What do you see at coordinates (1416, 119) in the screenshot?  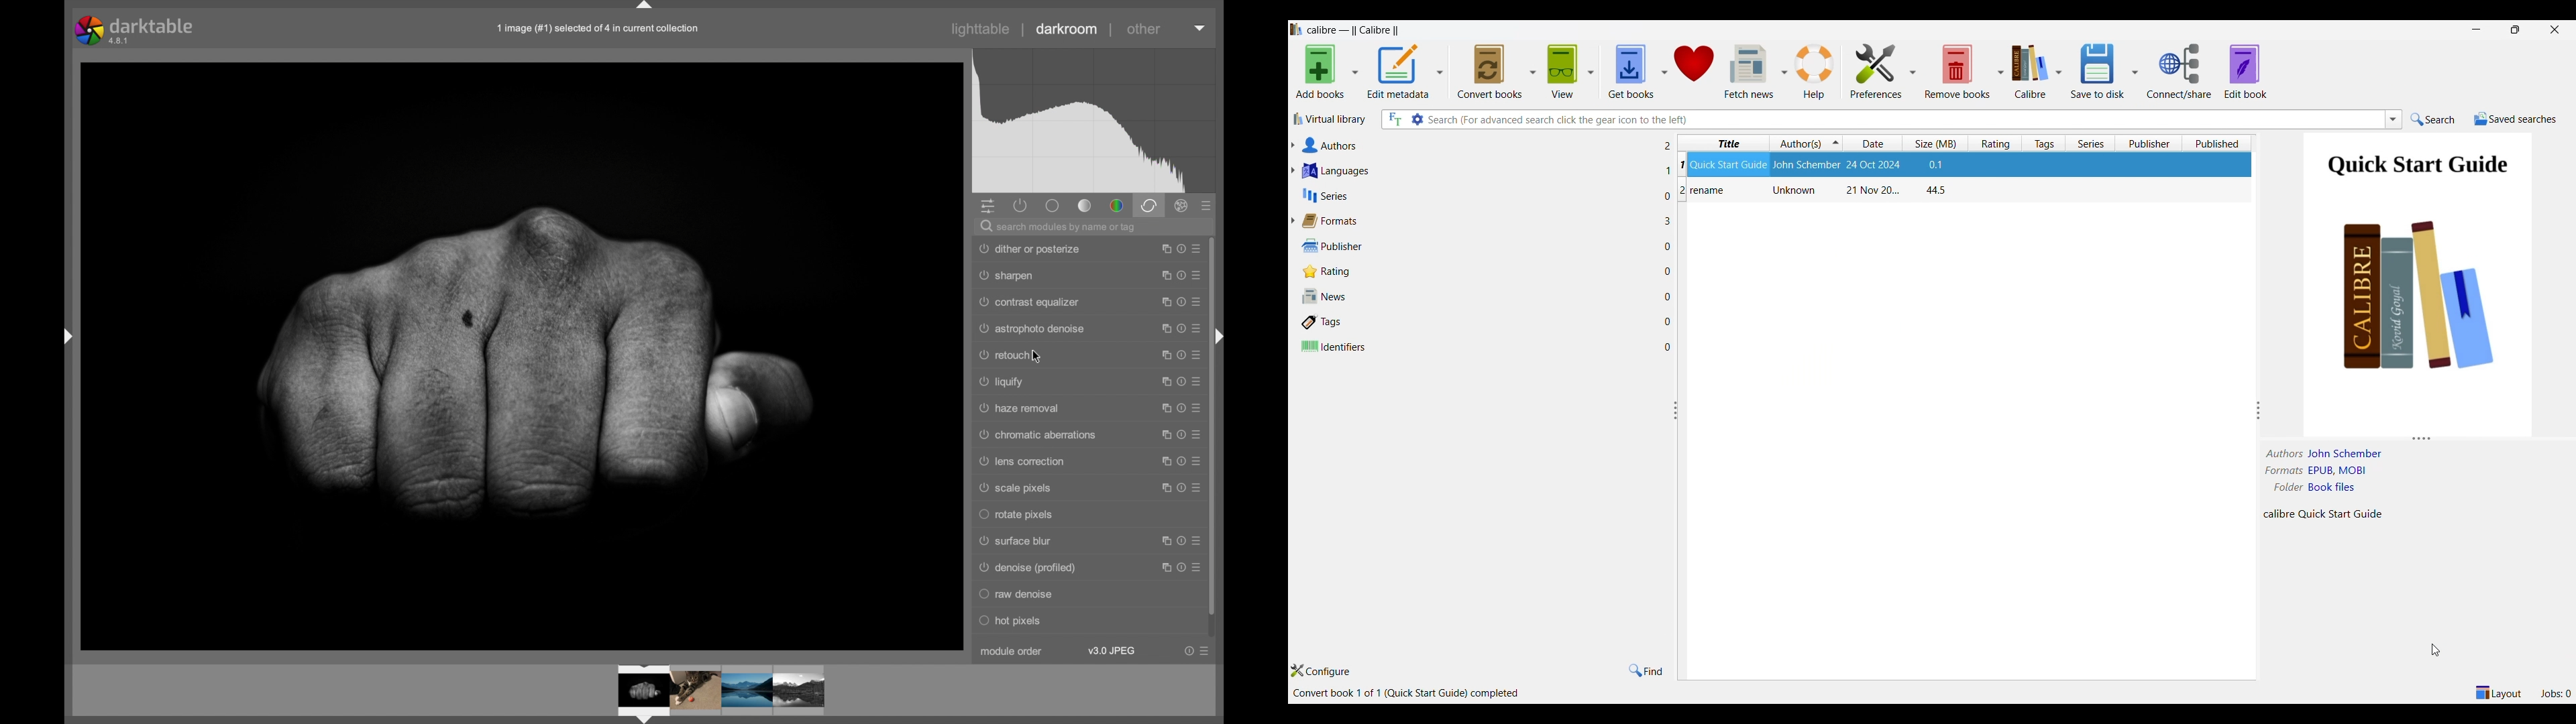 I see `Advanced search` at bounding box center [1416, 119].